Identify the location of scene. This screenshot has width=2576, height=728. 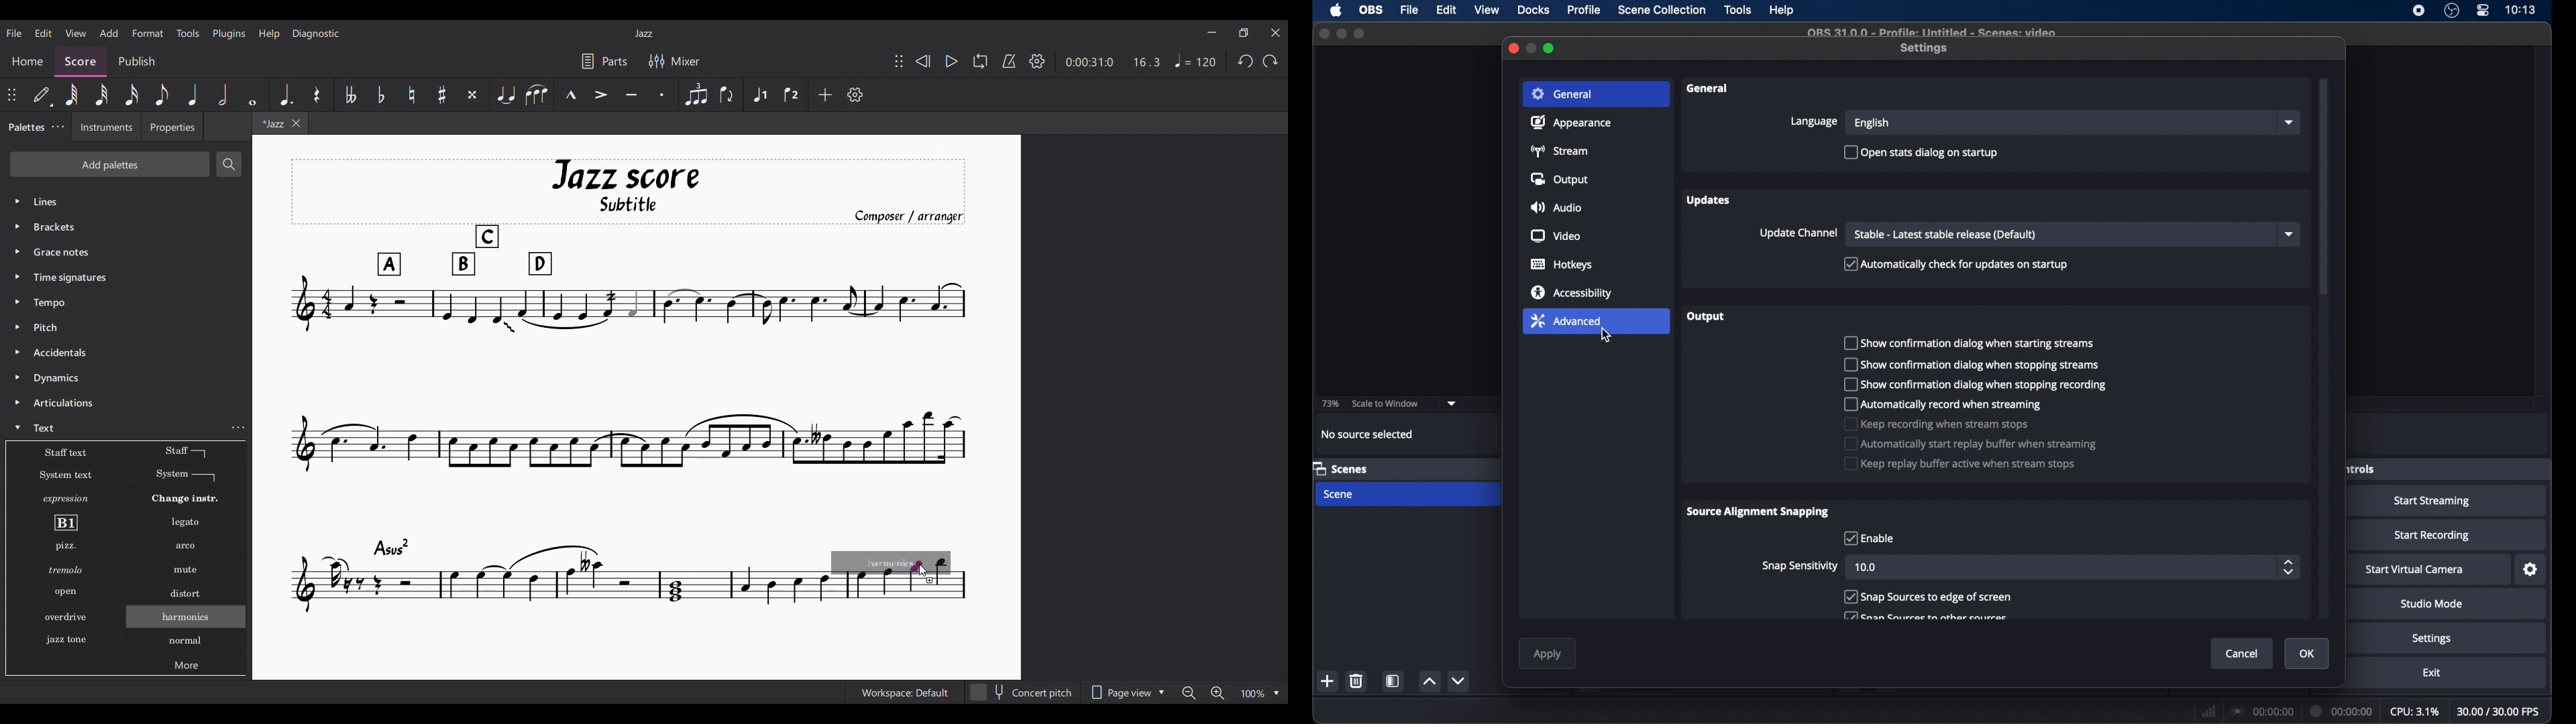
(1340, 495).